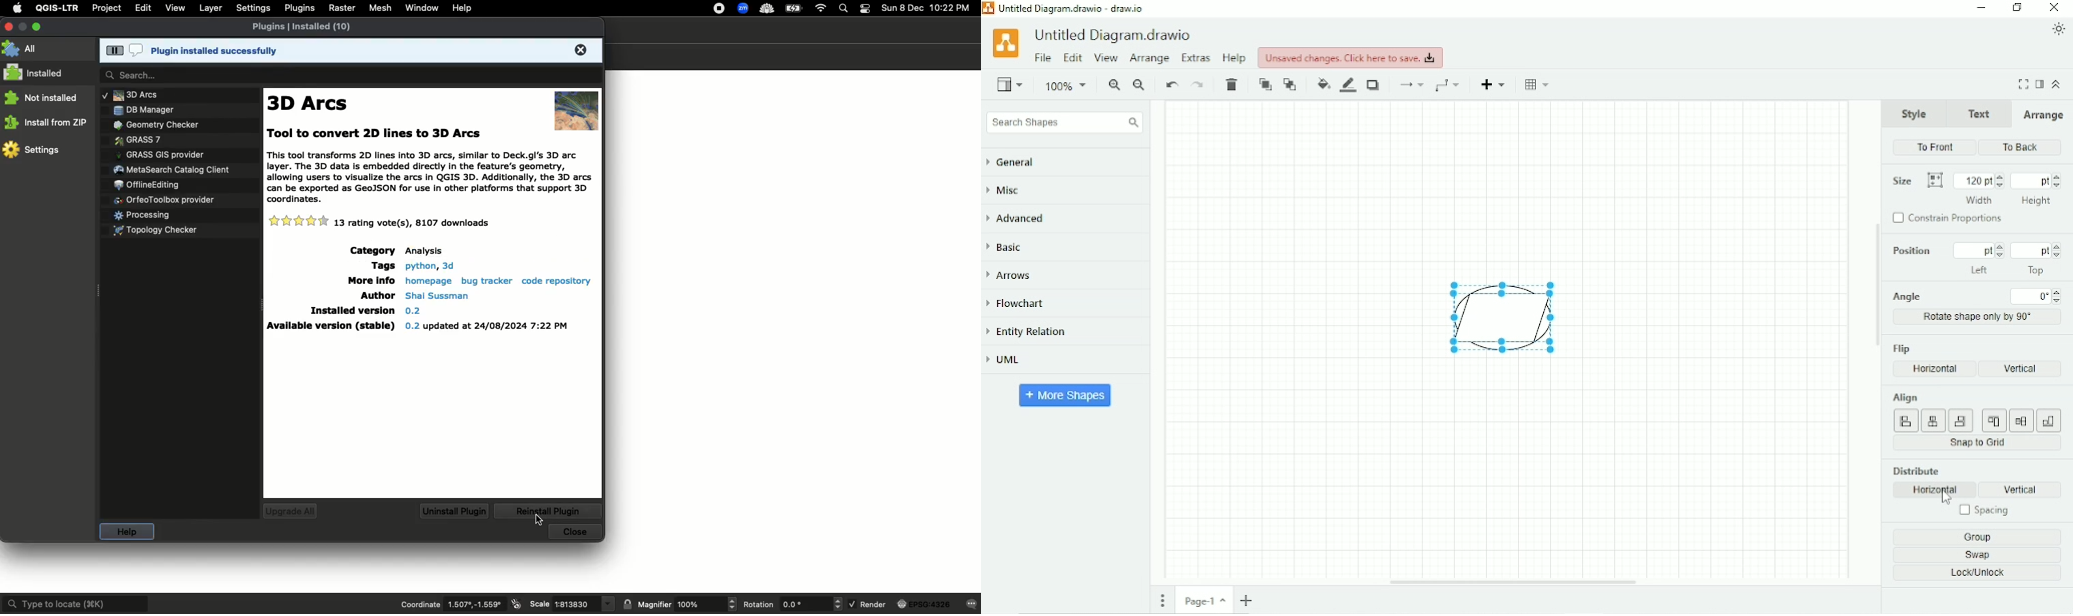 This screenshot has height=616, width=2100. Describe the element at coordinates (413, 310) in the screenshot. I see `0.2` at that location.